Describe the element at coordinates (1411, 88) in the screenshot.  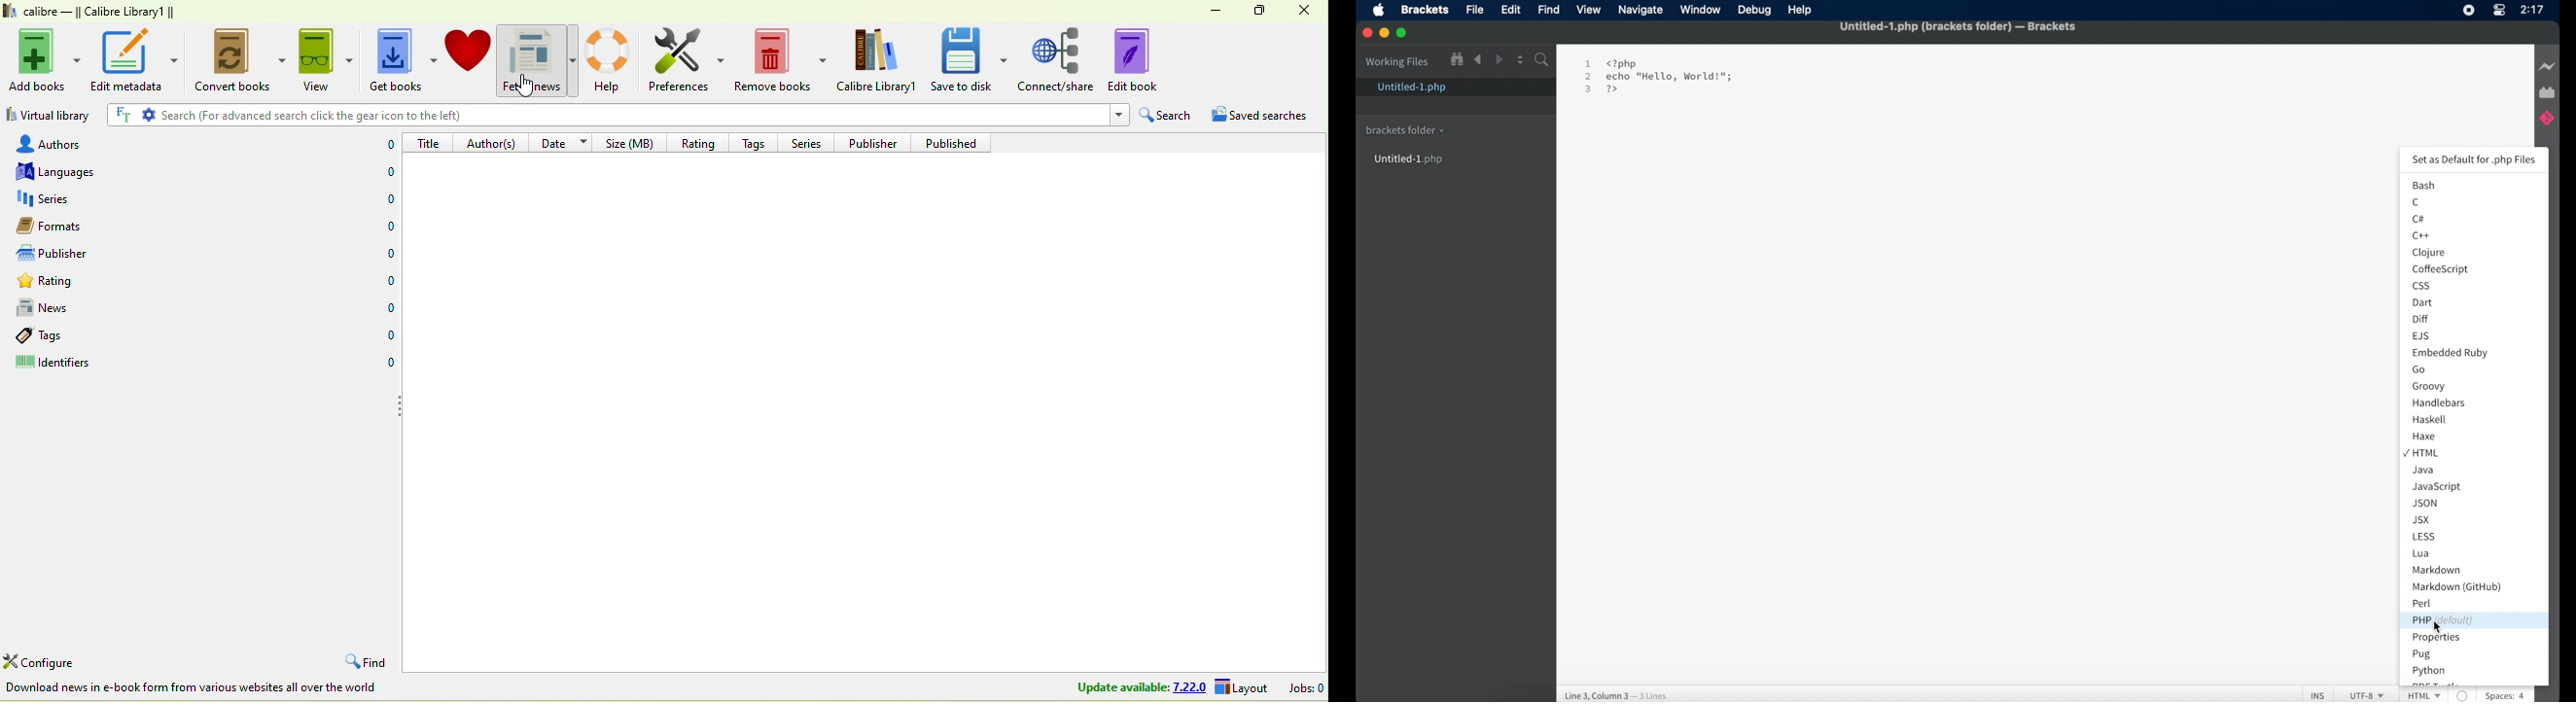
I see `untitled-1.php` at that location.